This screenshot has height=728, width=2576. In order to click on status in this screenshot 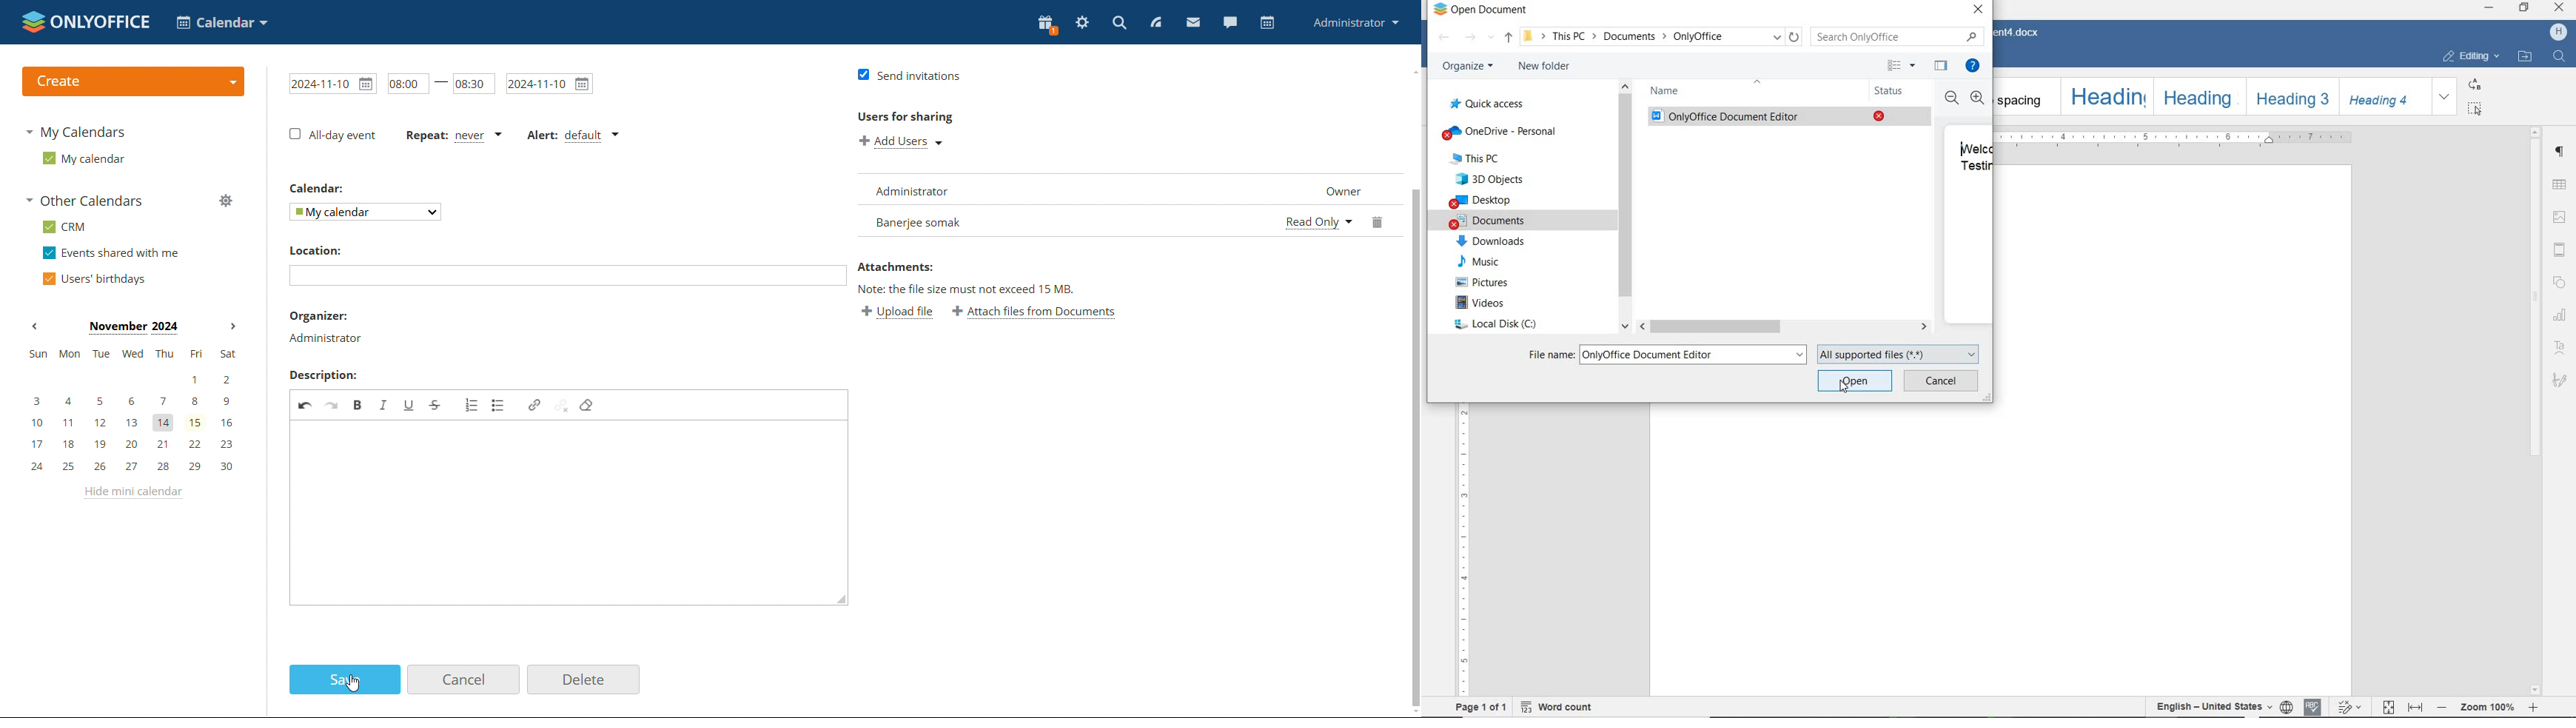, I will do `click(1889, 91)`.